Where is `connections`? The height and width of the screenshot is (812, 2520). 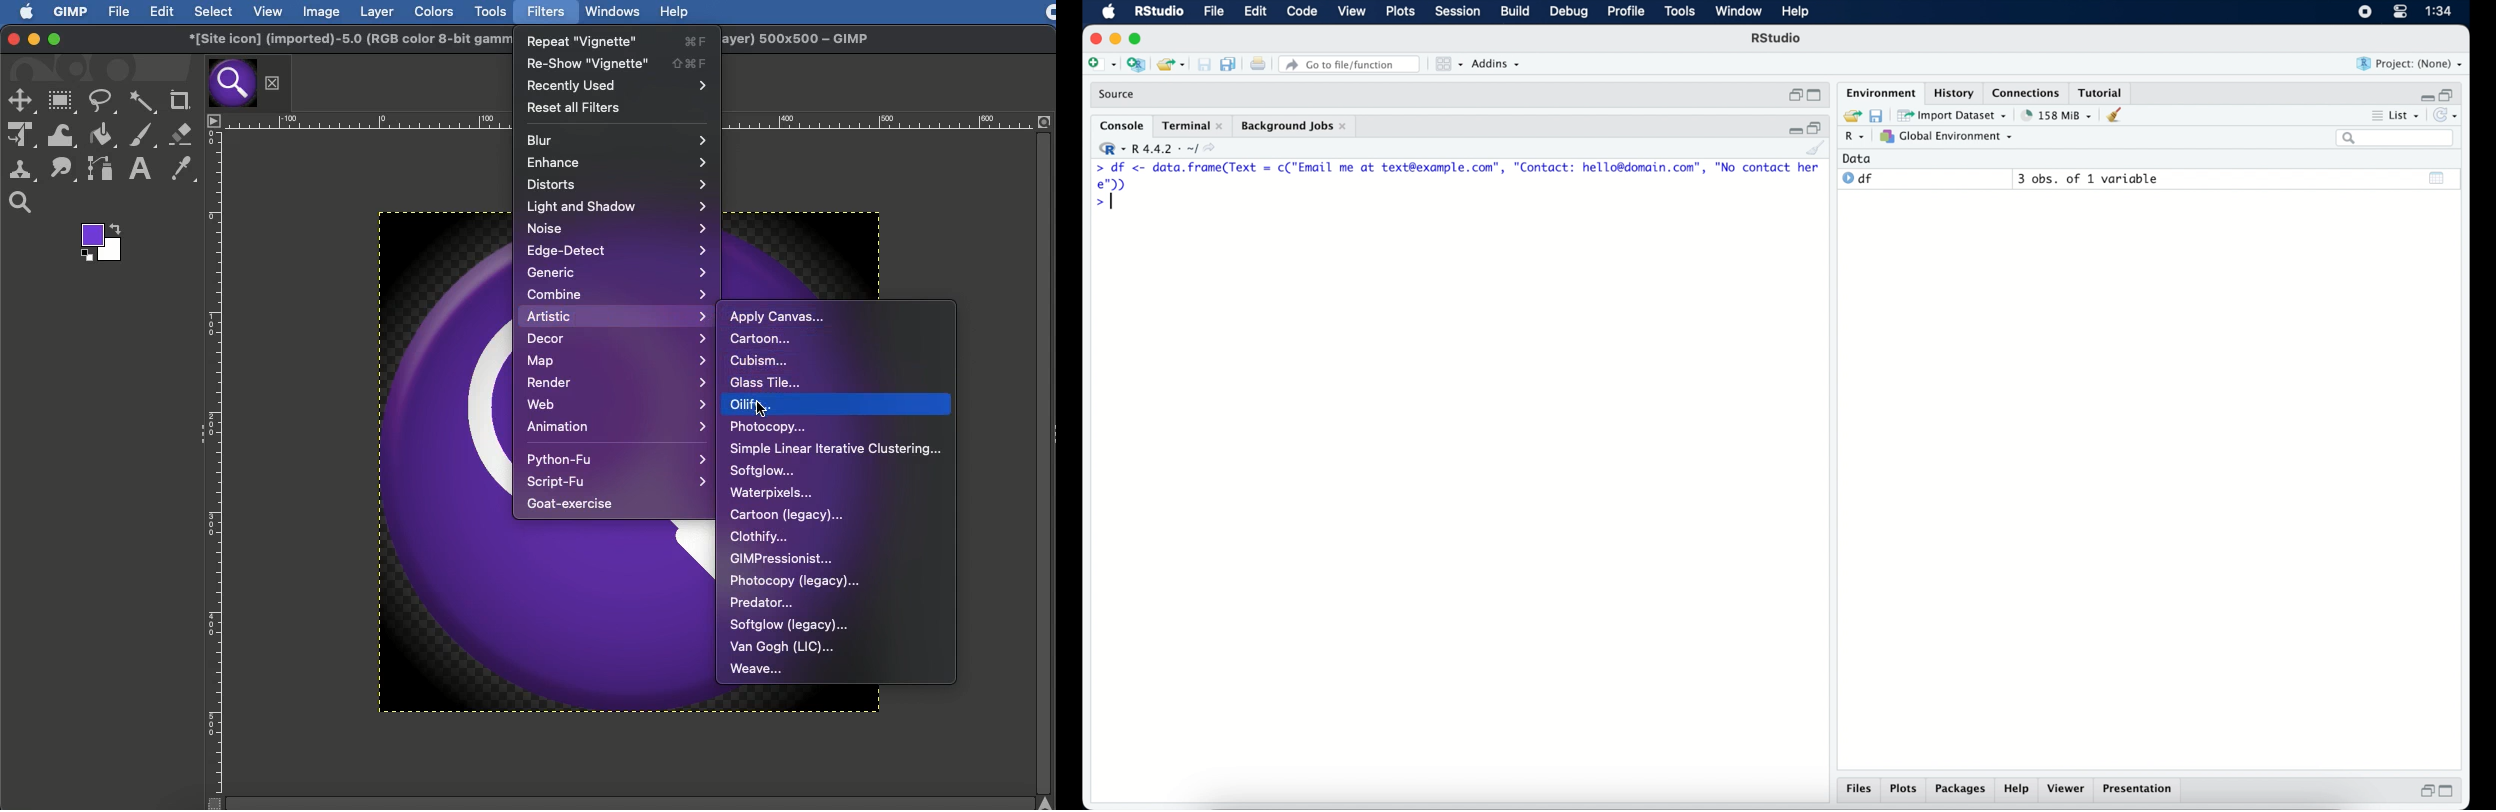
connections is located at coordinates (2028, 92).